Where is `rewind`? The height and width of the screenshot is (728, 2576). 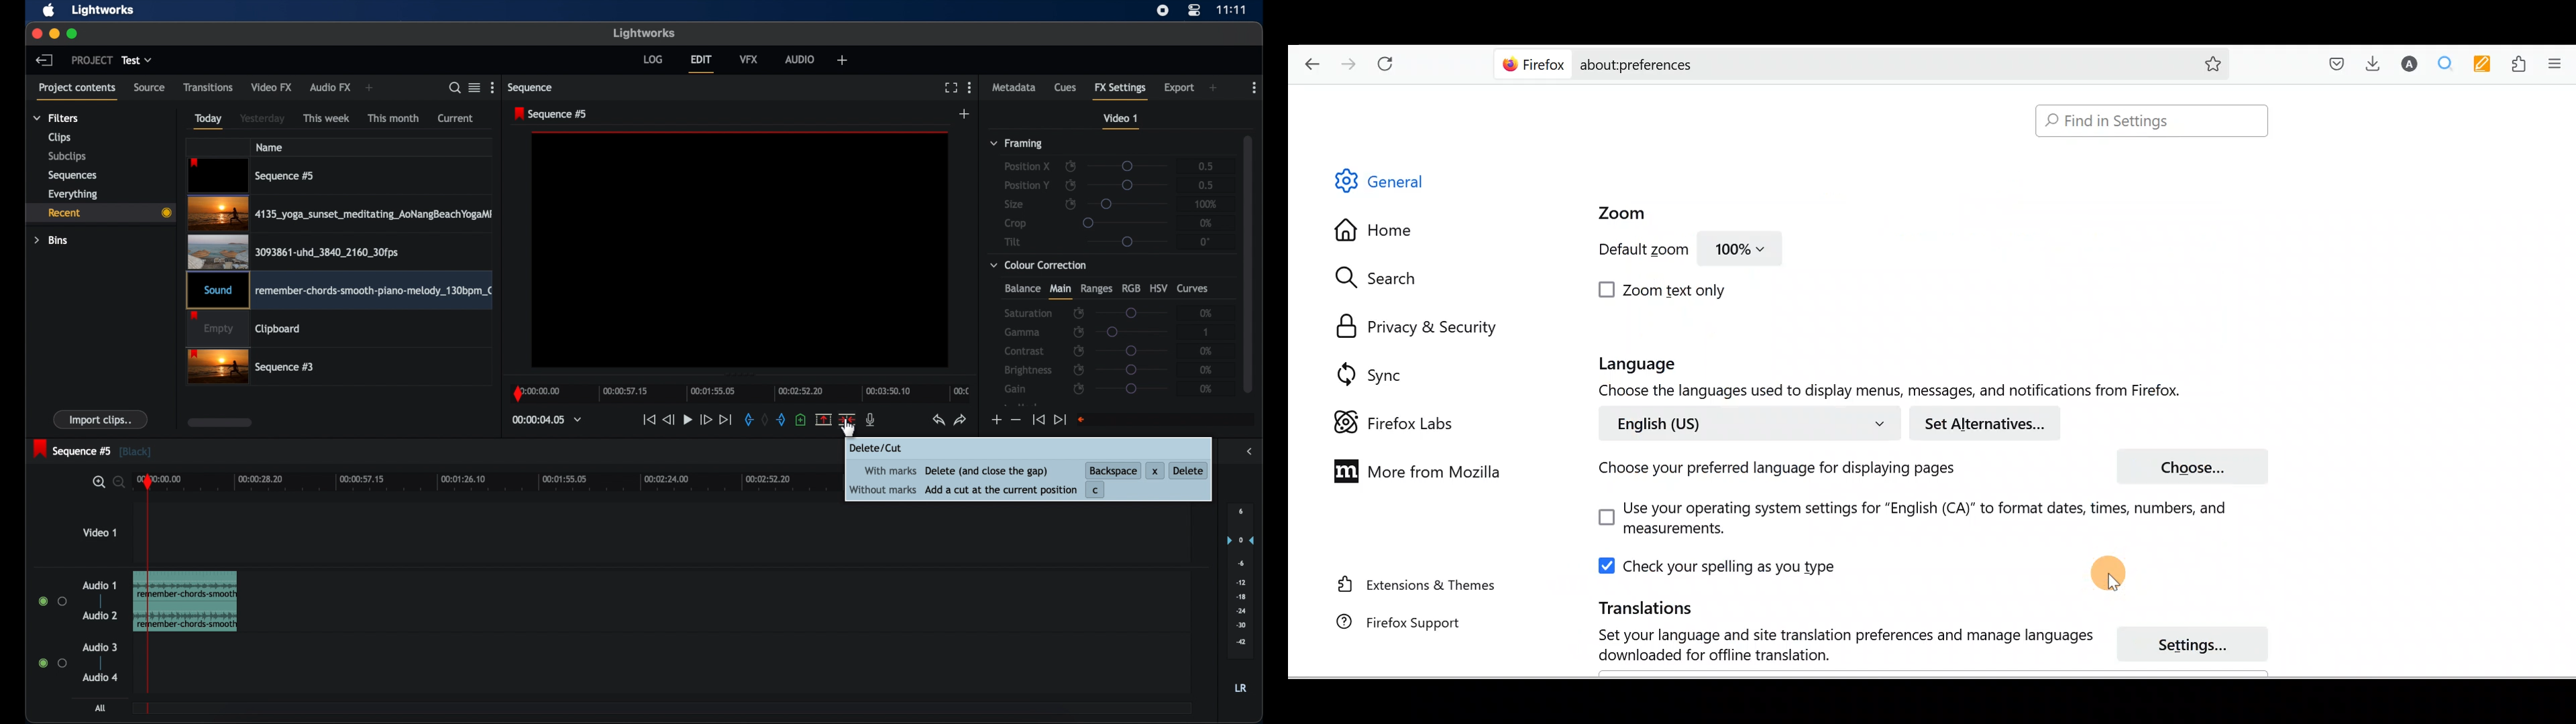 rewind is located at coordinates (667, 420).